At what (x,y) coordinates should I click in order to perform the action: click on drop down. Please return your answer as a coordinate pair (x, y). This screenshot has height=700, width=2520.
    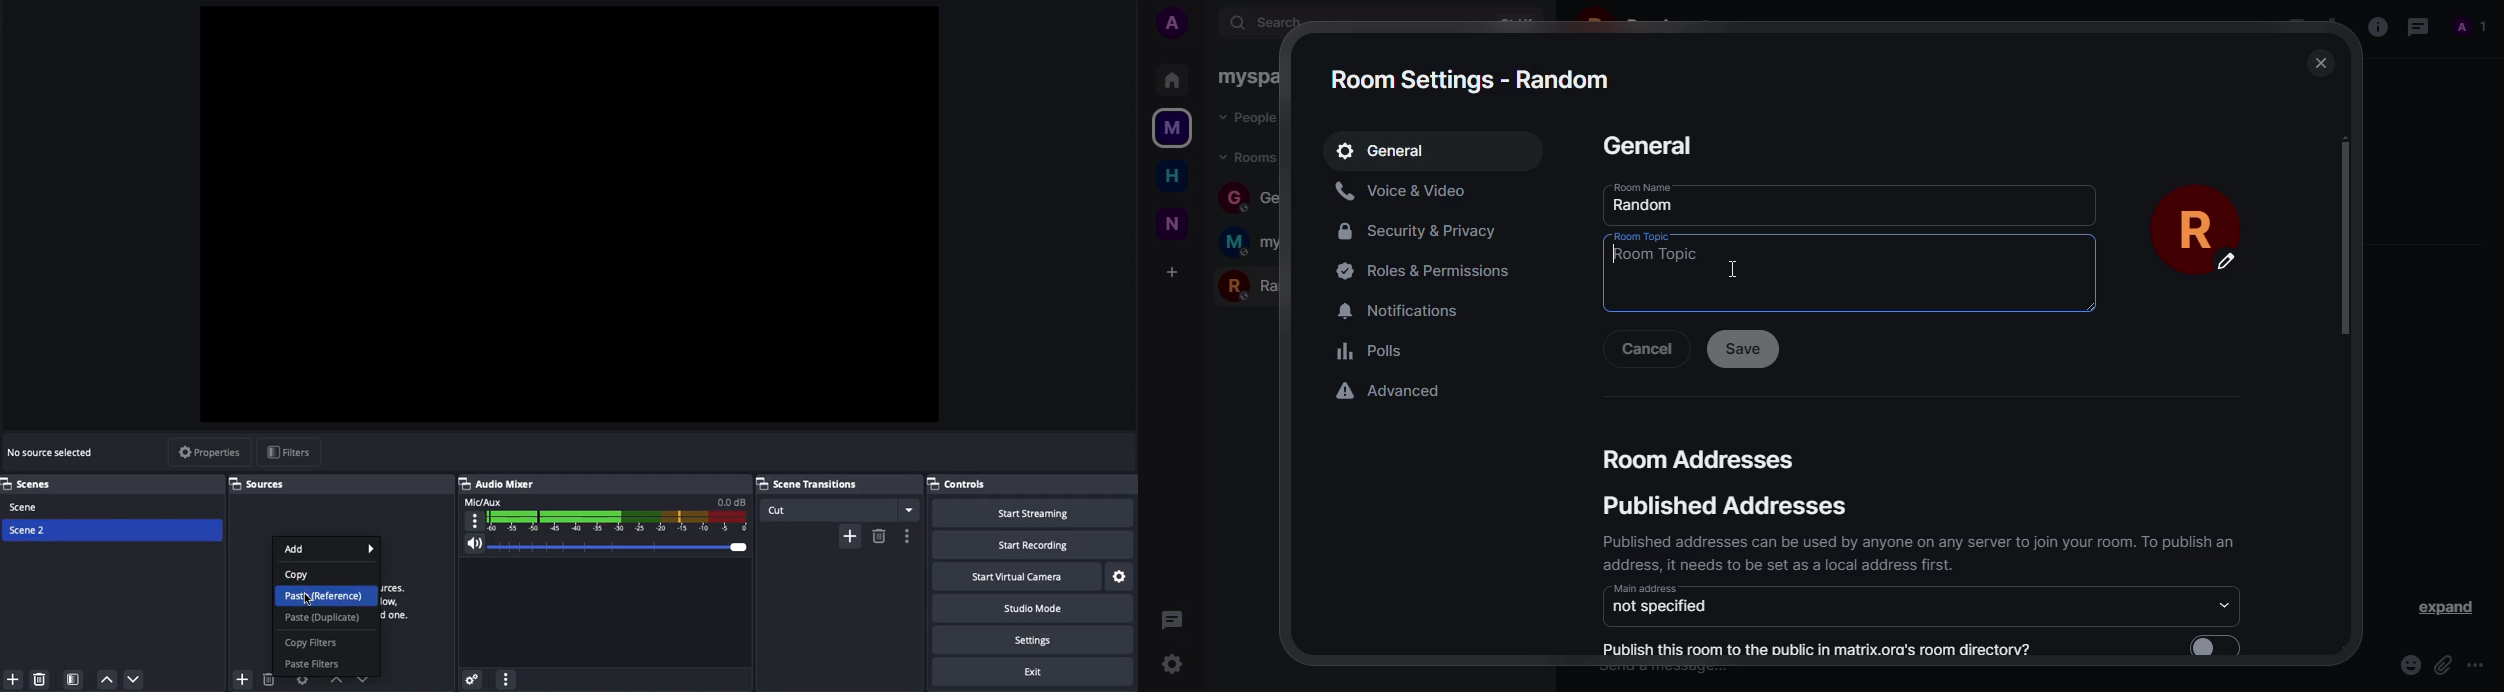
    Looking at the image, I should click on (2219, 606).